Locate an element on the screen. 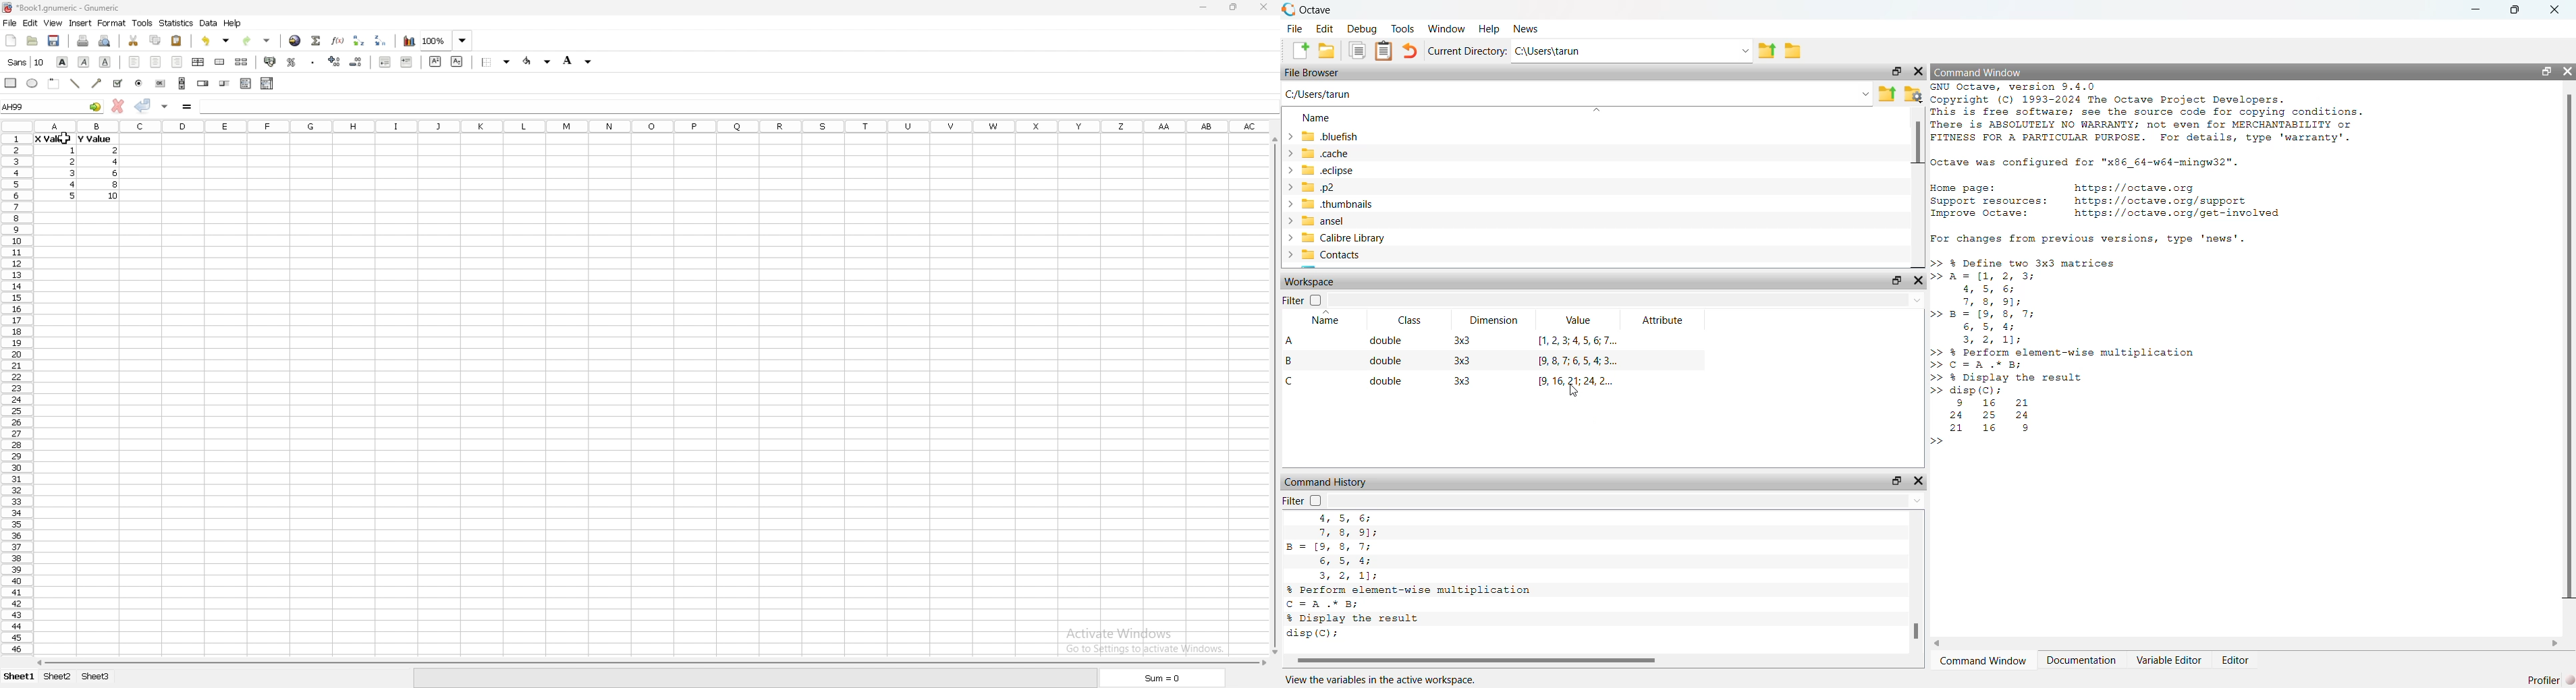 This screenshot has width=2576, height=700. B double 3x3 9.8,7,6,5,4;3.. is located at coordinates (1458, 362).